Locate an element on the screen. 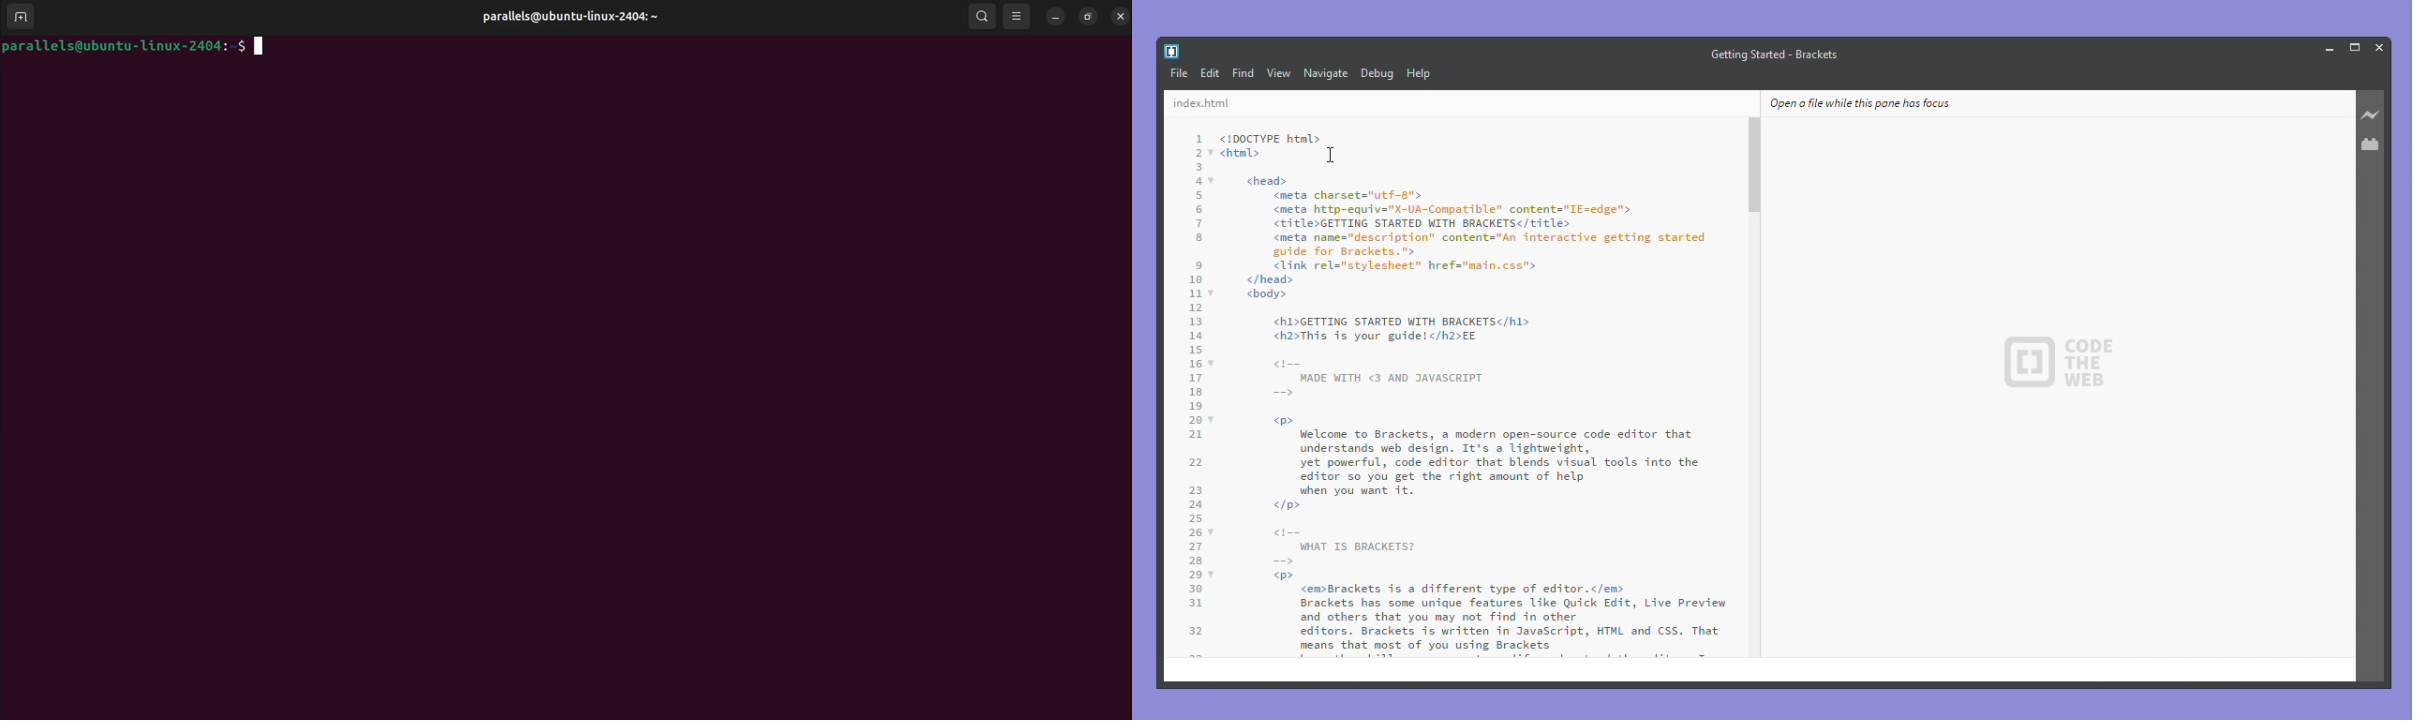  28 is located at coordinates (1195, 562).